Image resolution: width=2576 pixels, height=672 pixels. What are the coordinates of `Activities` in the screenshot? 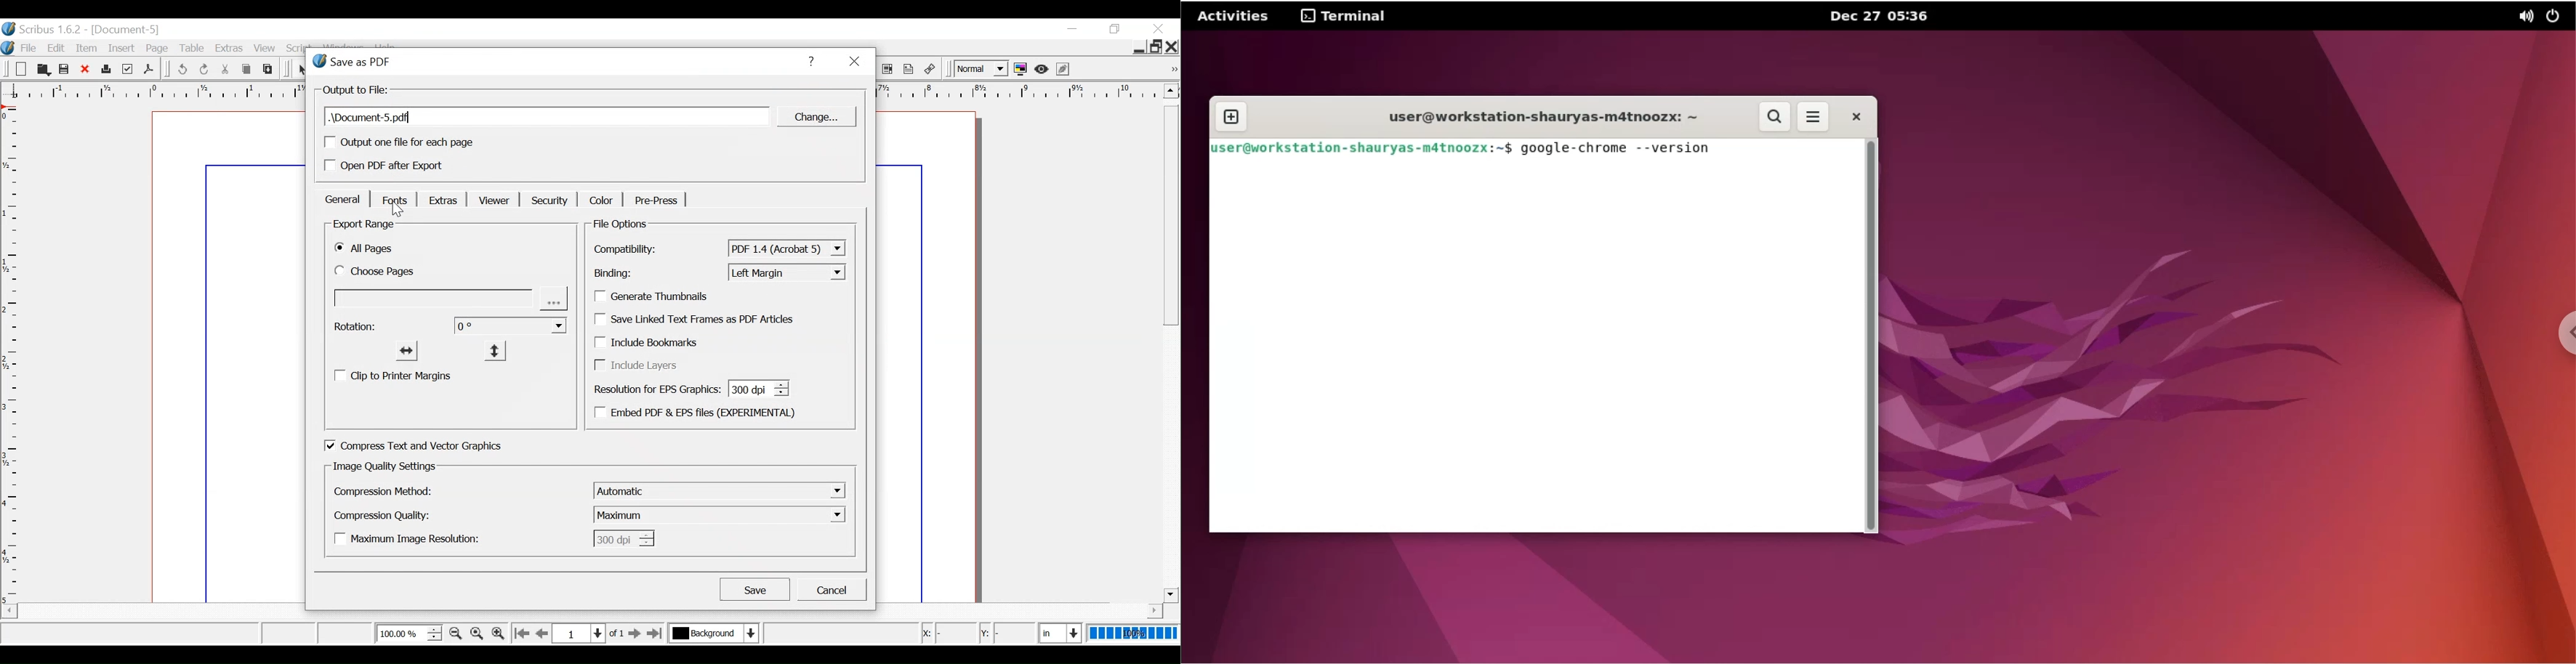 It's located at (1234, 15).